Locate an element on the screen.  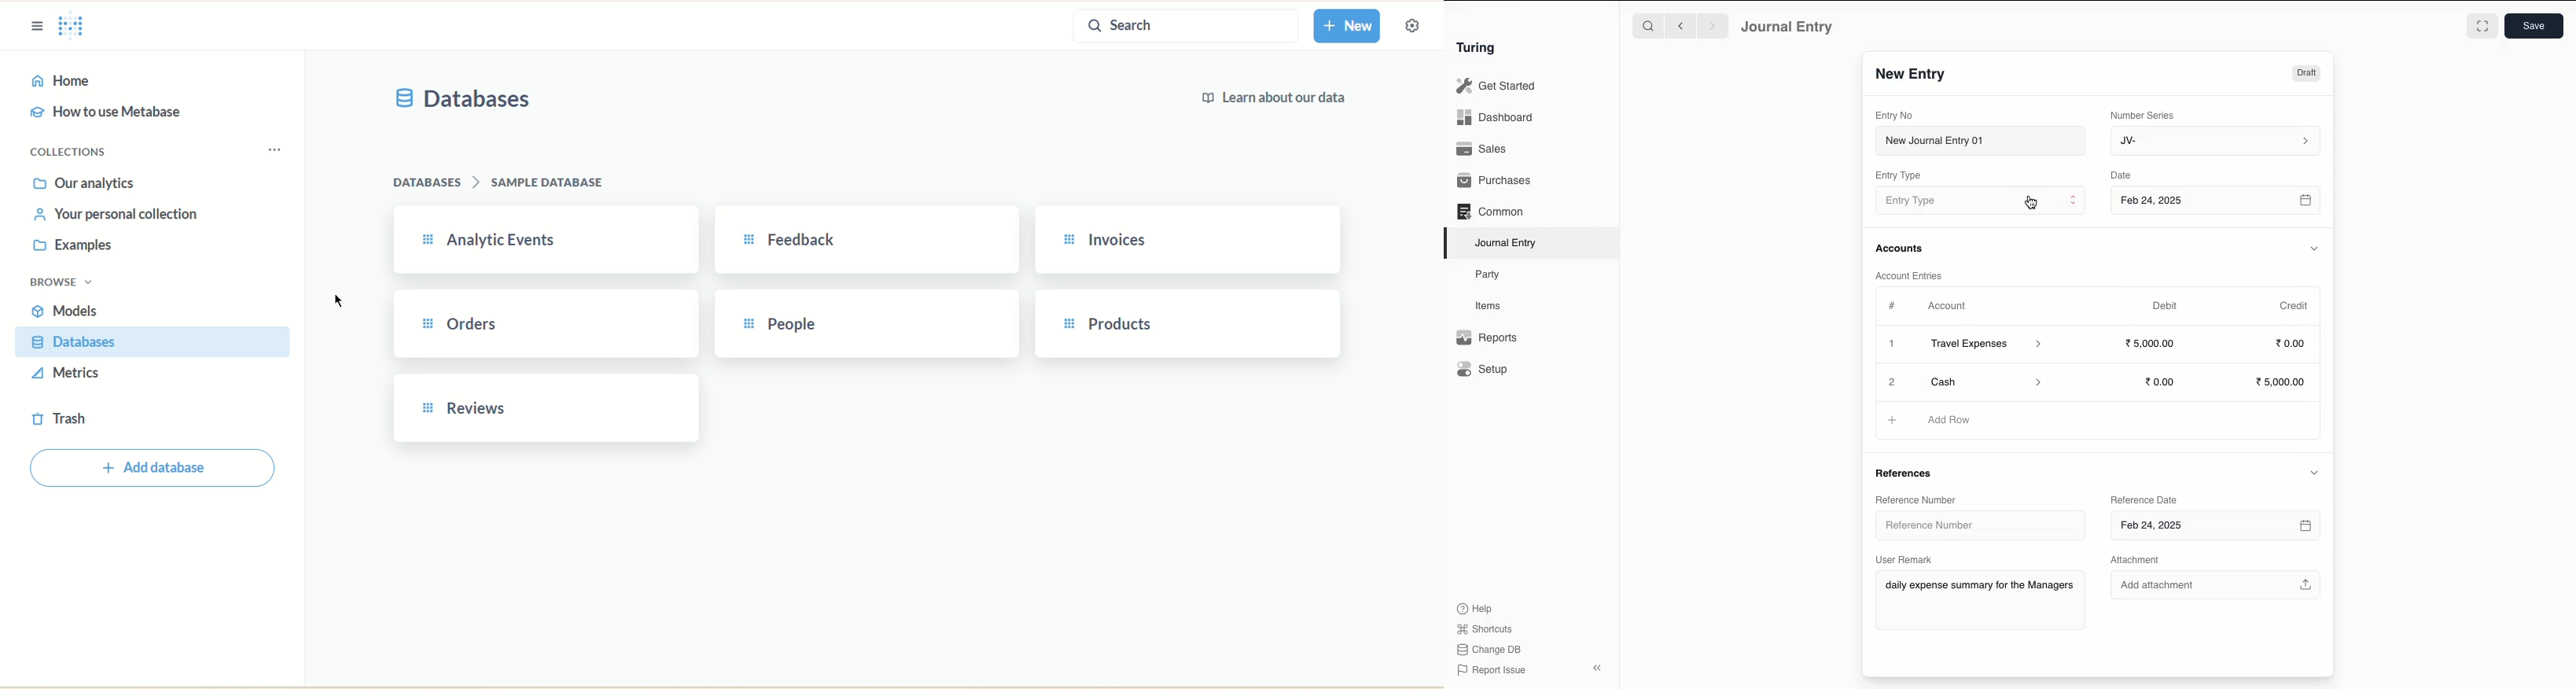
New Entry is located at coordinates (1912, 75).